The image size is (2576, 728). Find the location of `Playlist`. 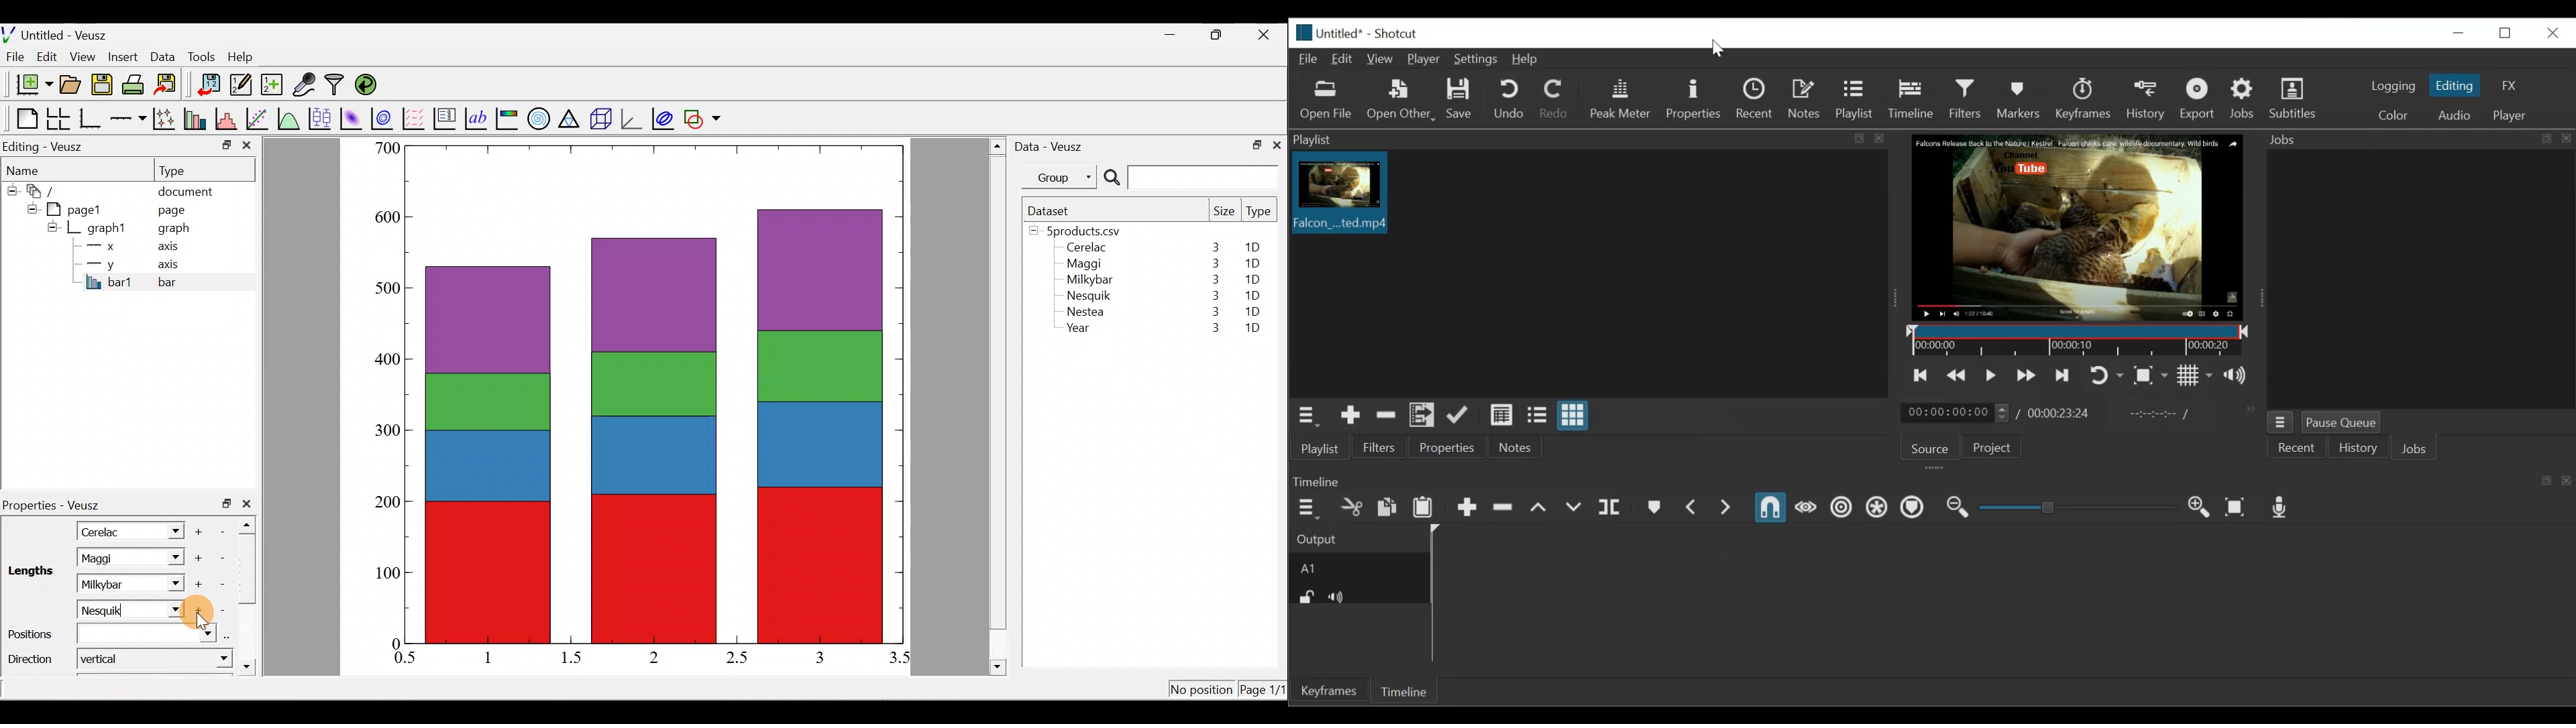

Playlist is located at coordinates (1590, 139).